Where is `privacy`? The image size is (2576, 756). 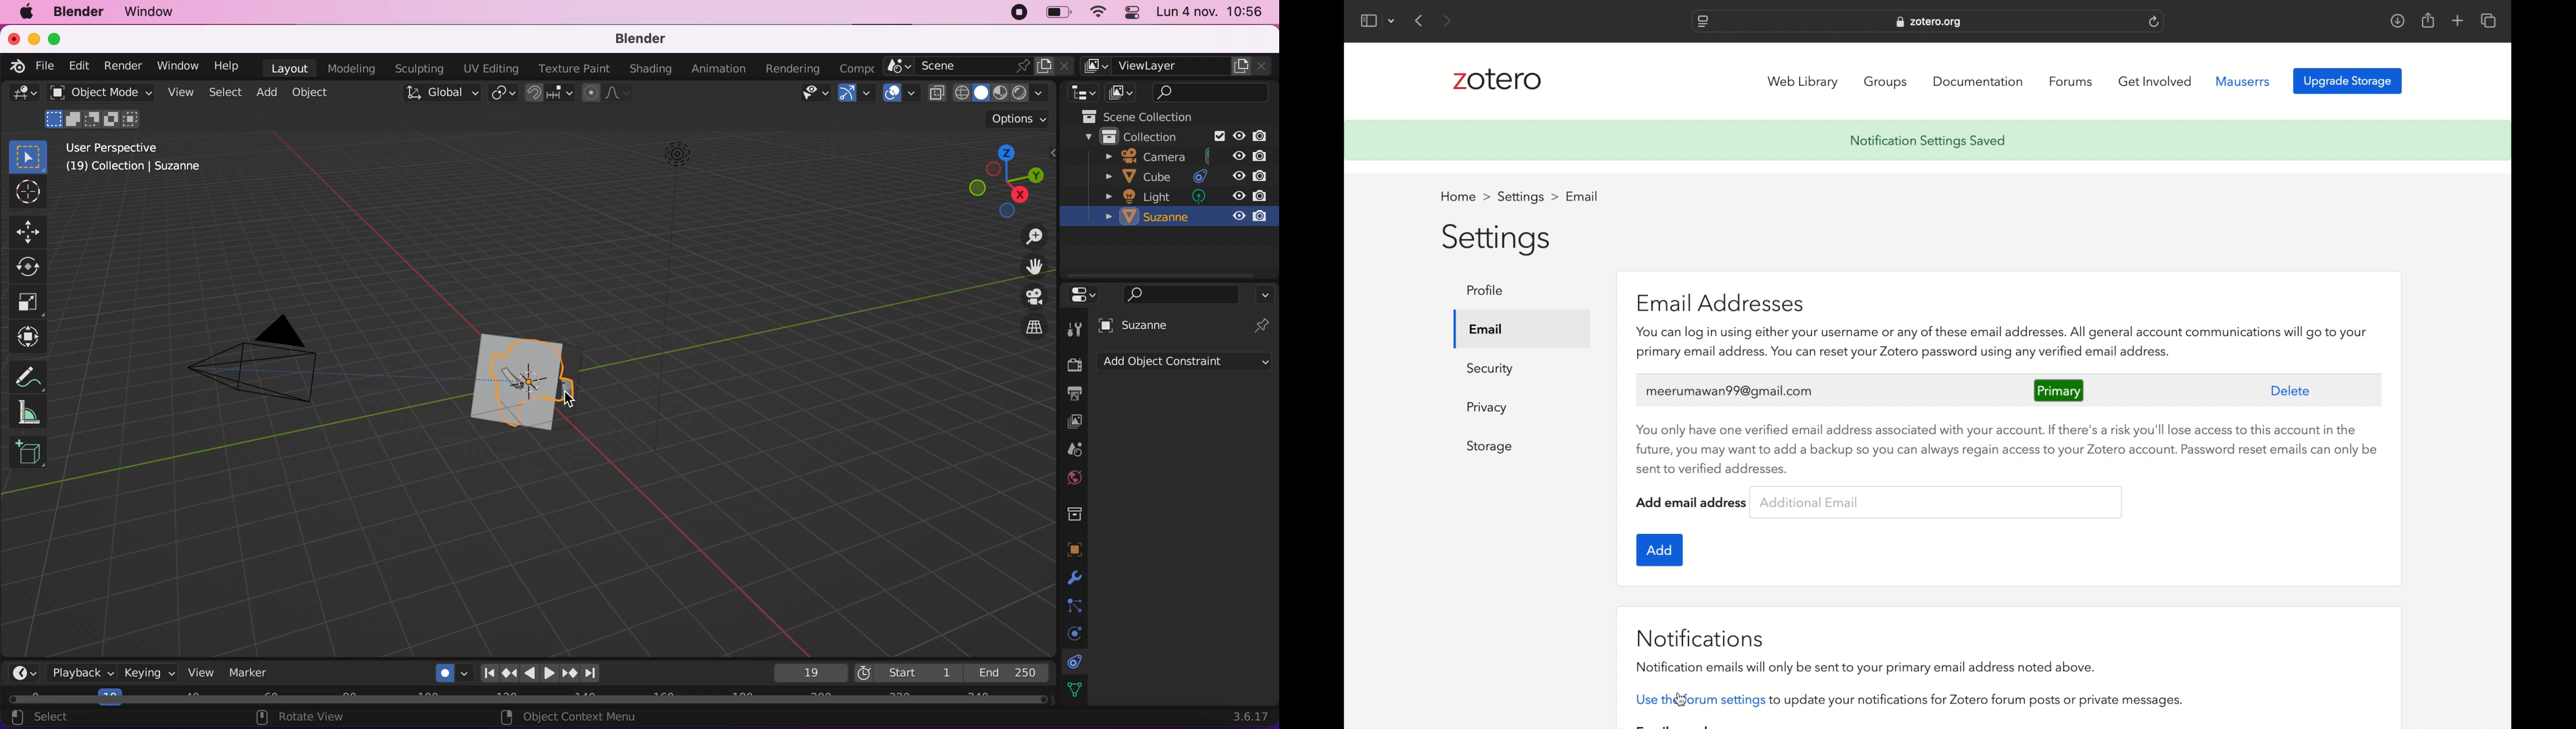
privacy is located at coordinates (1487, 408).